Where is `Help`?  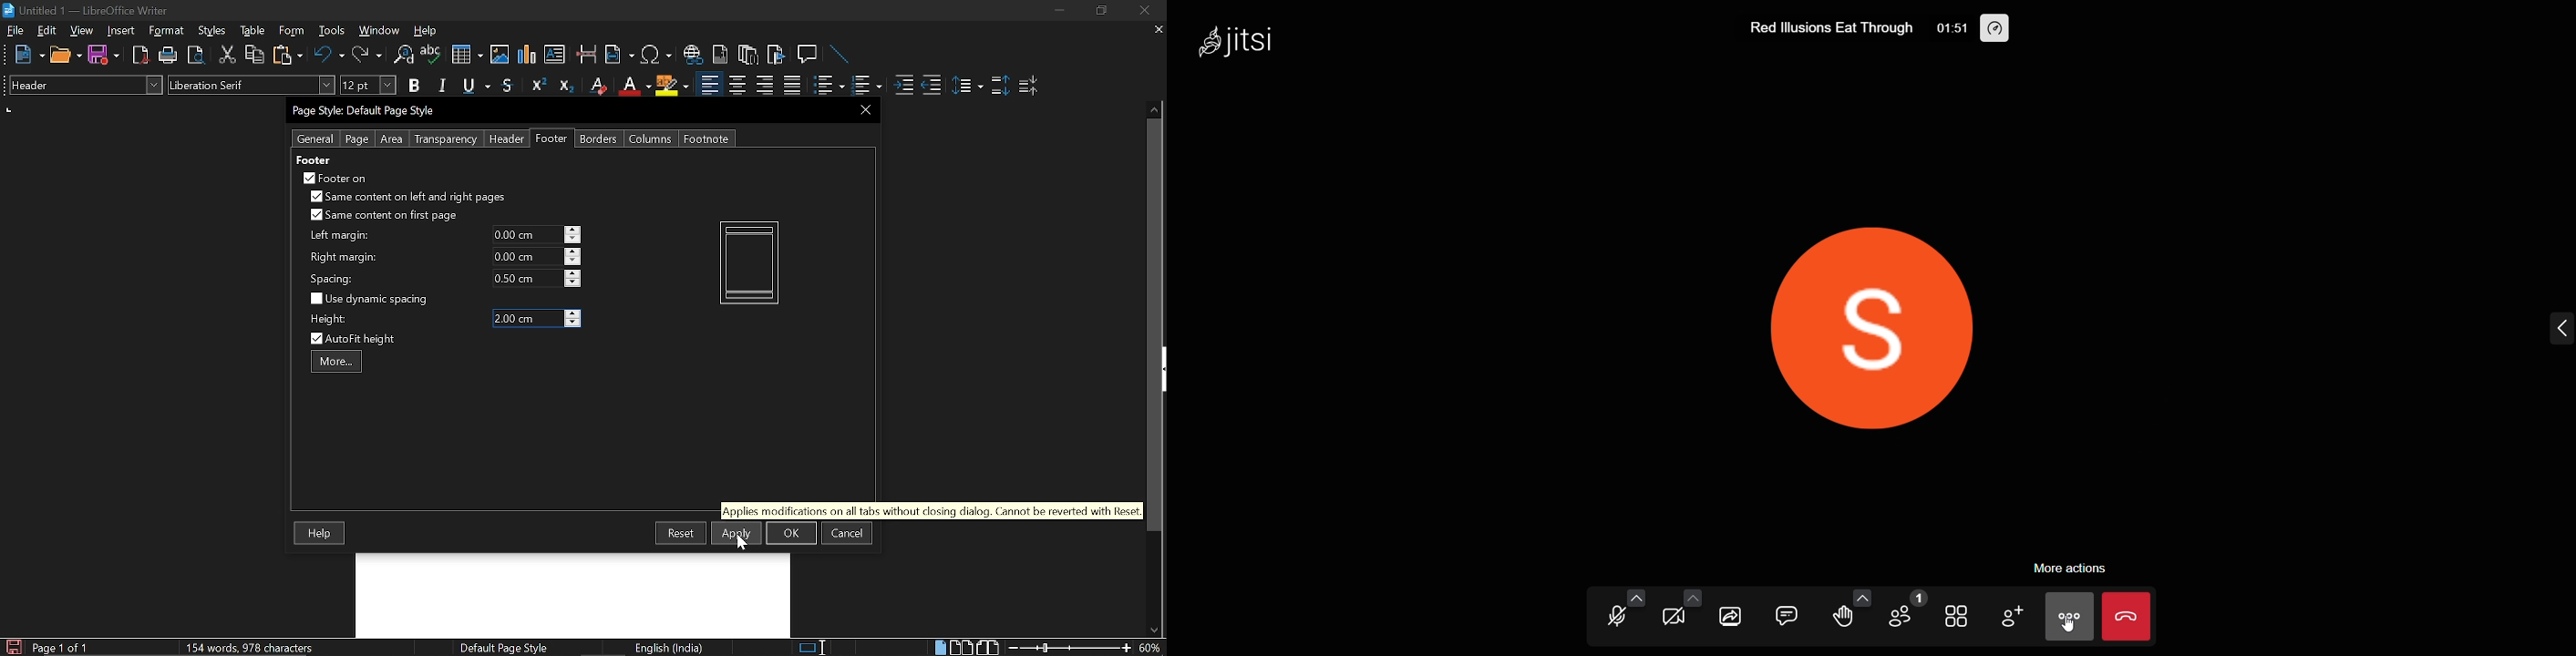
Help is located at coordinates (321, 534).